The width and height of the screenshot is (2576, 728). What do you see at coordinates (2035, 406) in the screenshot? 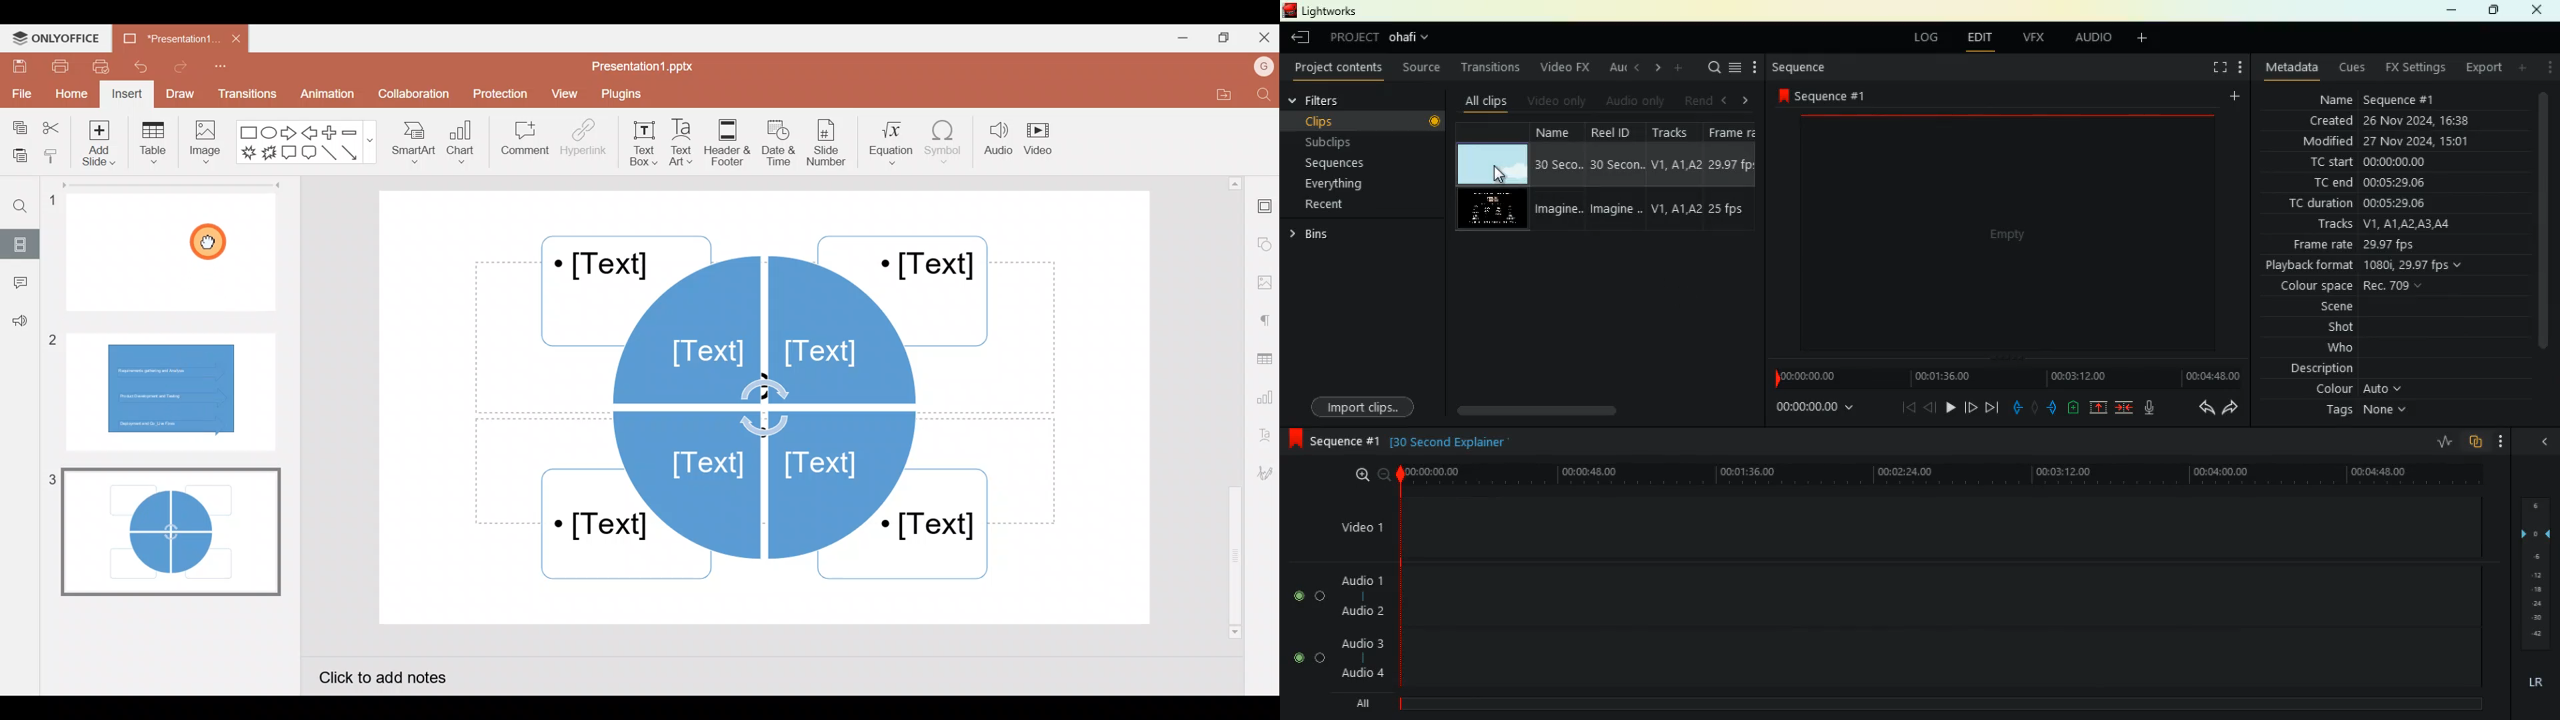
I see `hold` at bounding box center [2035, 406].